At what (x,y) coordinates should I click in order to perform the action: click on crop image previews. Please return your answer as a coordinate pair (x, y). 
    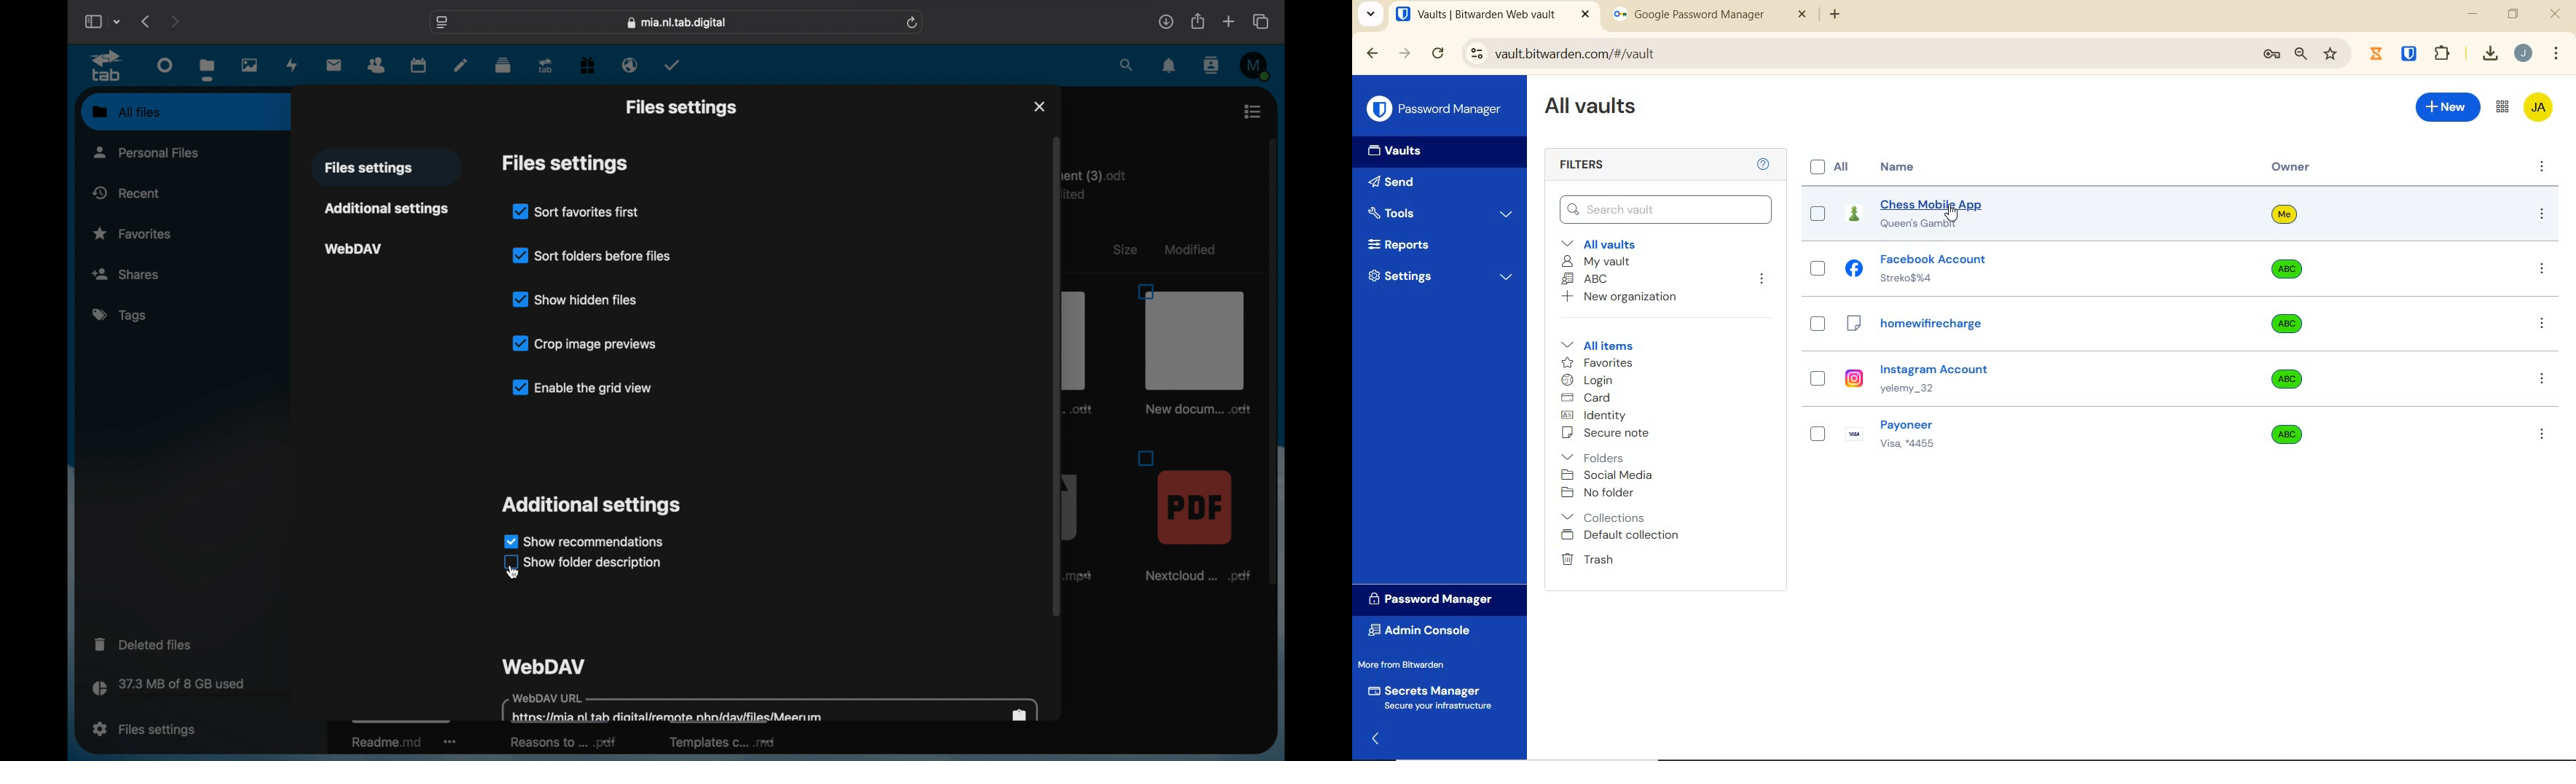
    Looking at the image, I should click on (586, 343).